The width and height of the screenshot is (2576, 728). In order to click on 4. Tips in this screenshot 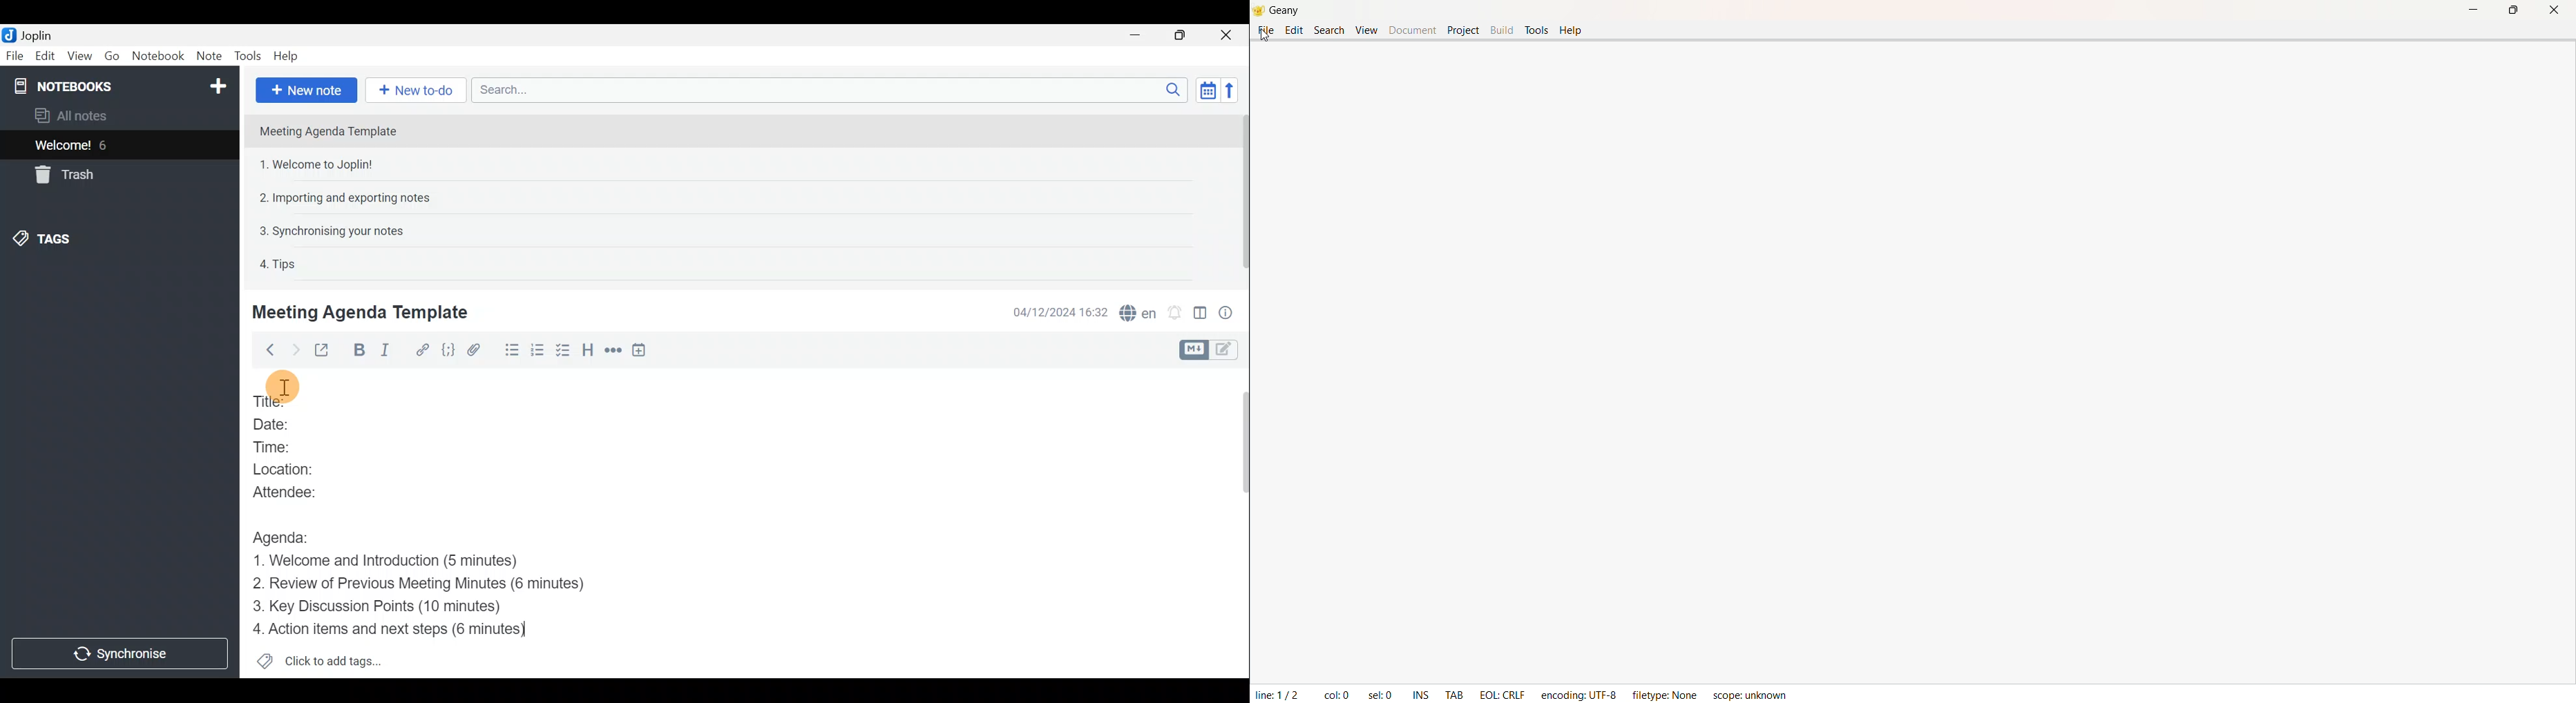, I will do `click(279, 264)`.